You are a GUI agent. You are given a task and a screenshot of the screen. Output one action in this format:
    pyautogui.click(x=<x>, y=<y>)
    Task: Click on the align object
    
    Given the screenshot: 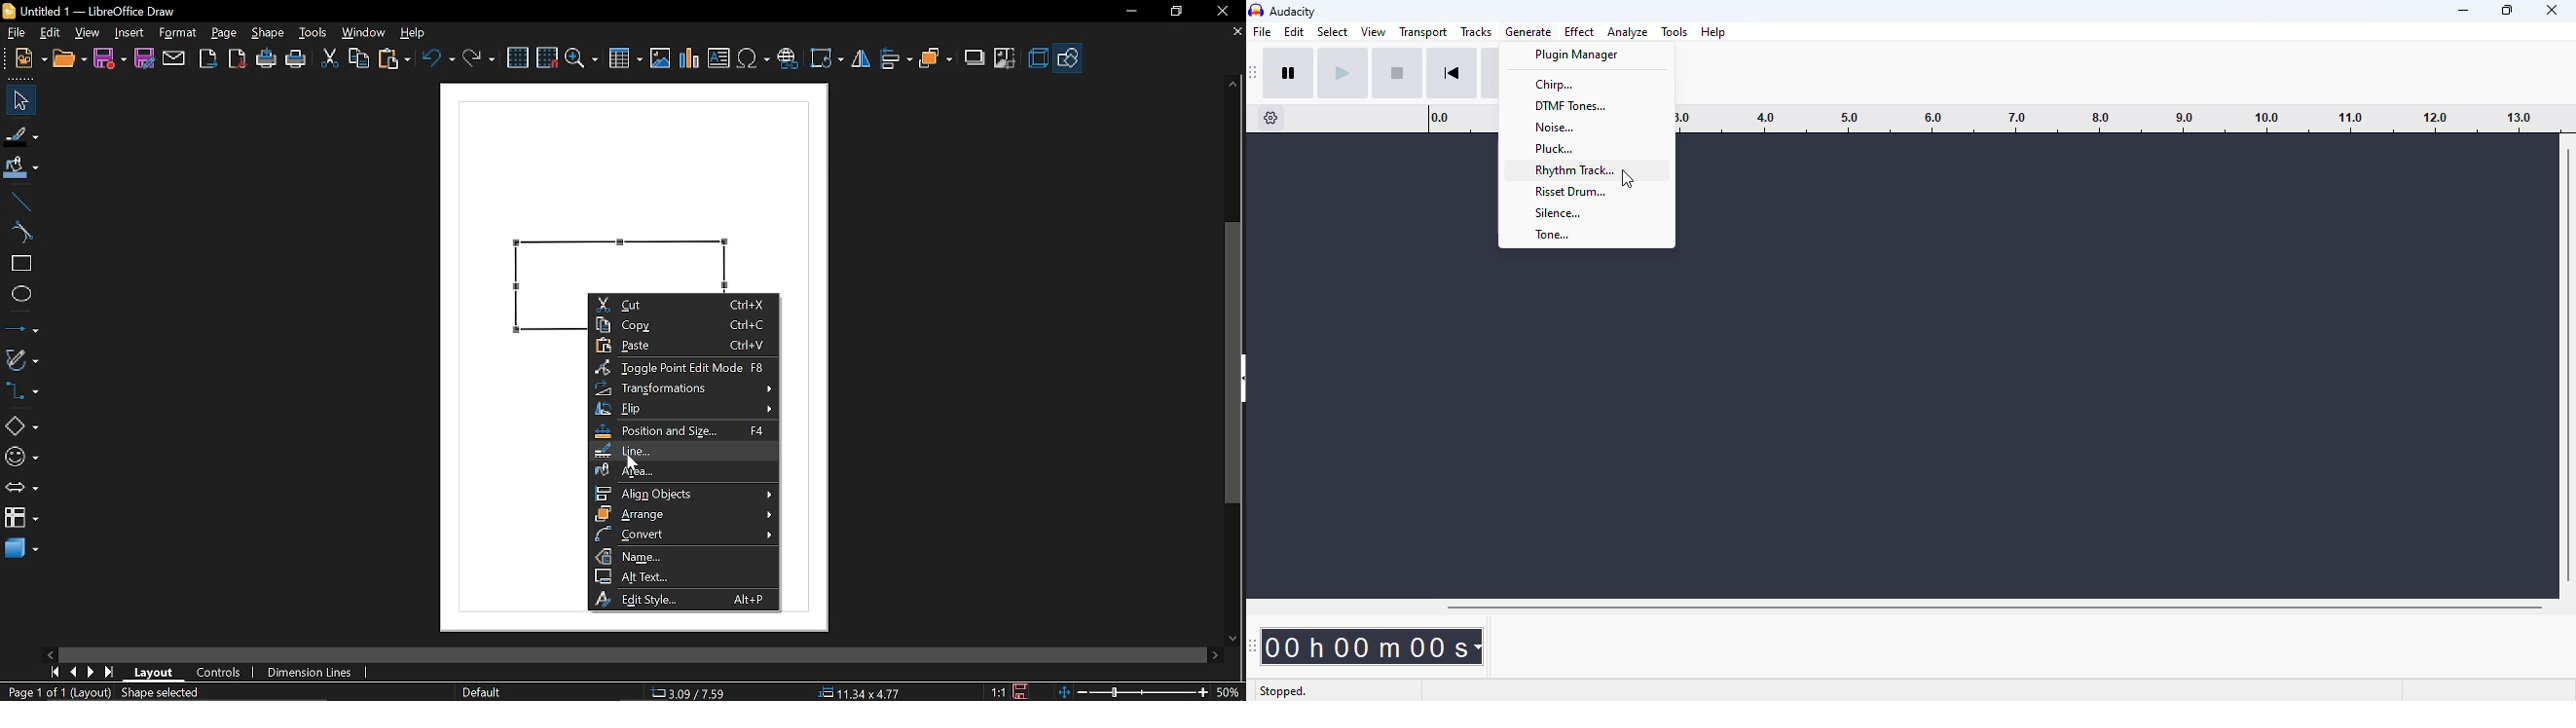 What is the action you would take?
    pyautogui.click(x=680, y=495)
    